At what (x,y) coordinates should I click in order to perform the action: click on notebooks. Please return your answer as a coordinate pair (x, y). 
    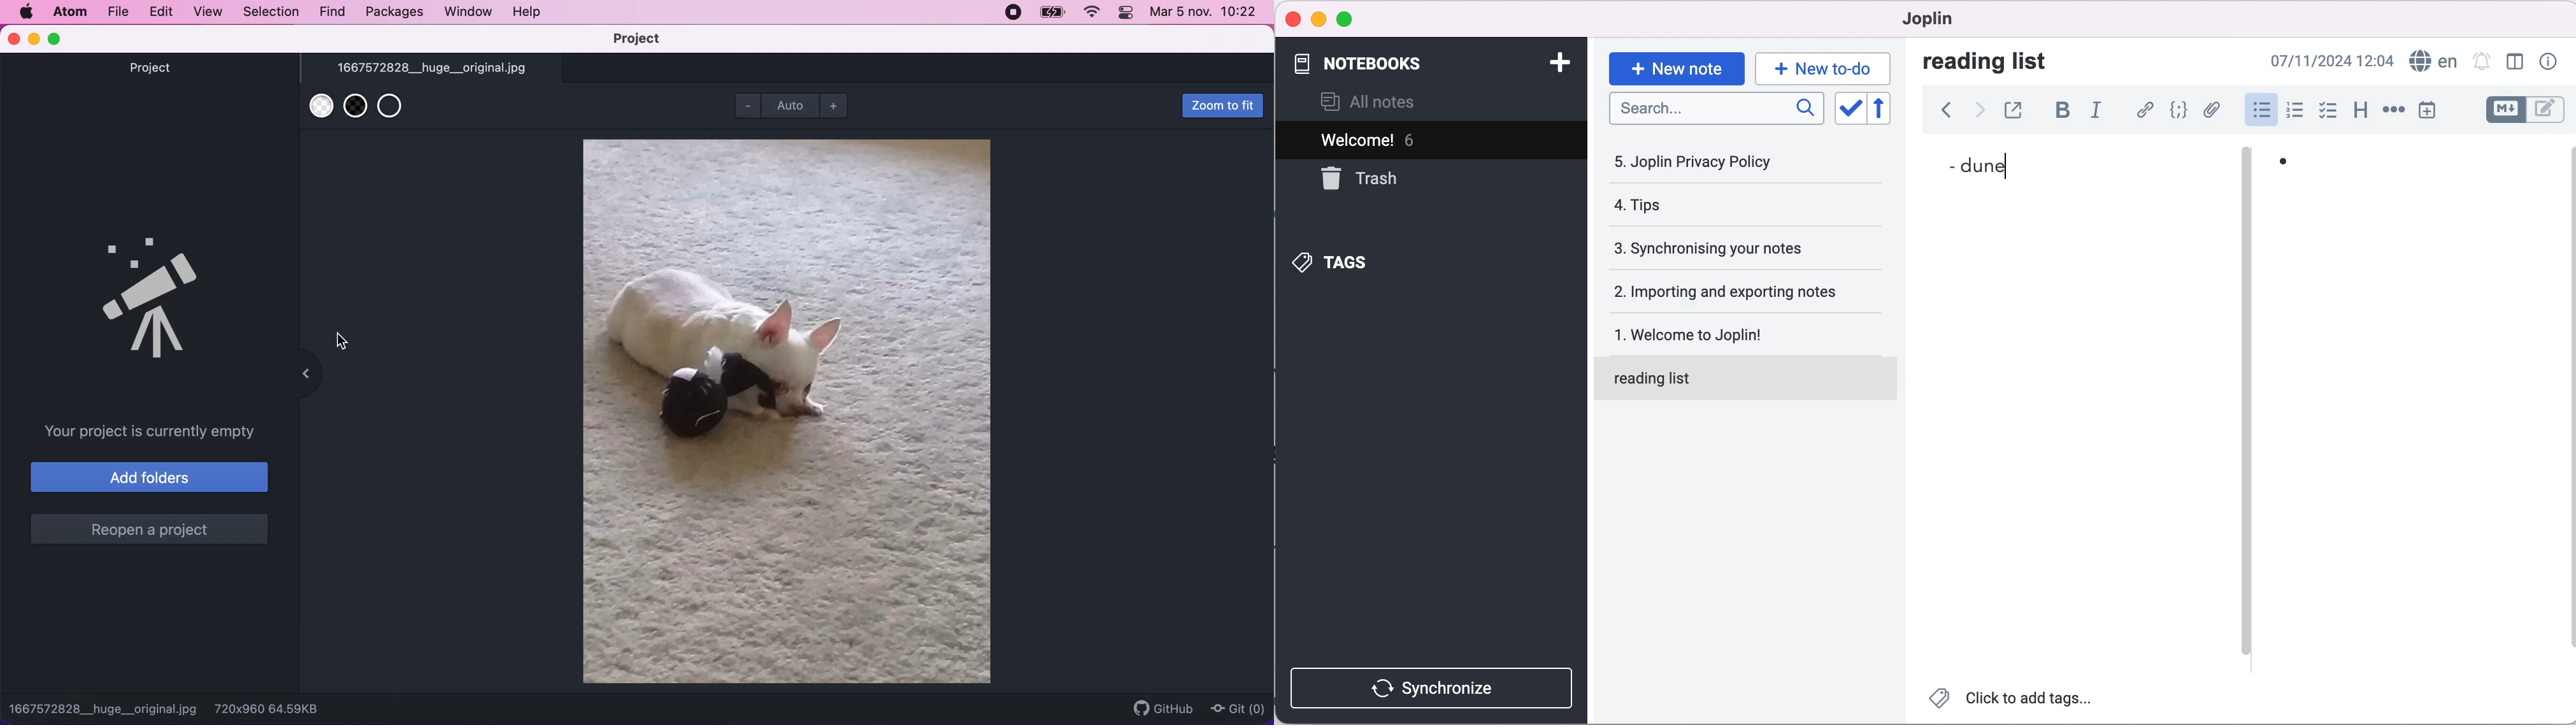
    Looking at the image, I should click on (1415, 64).